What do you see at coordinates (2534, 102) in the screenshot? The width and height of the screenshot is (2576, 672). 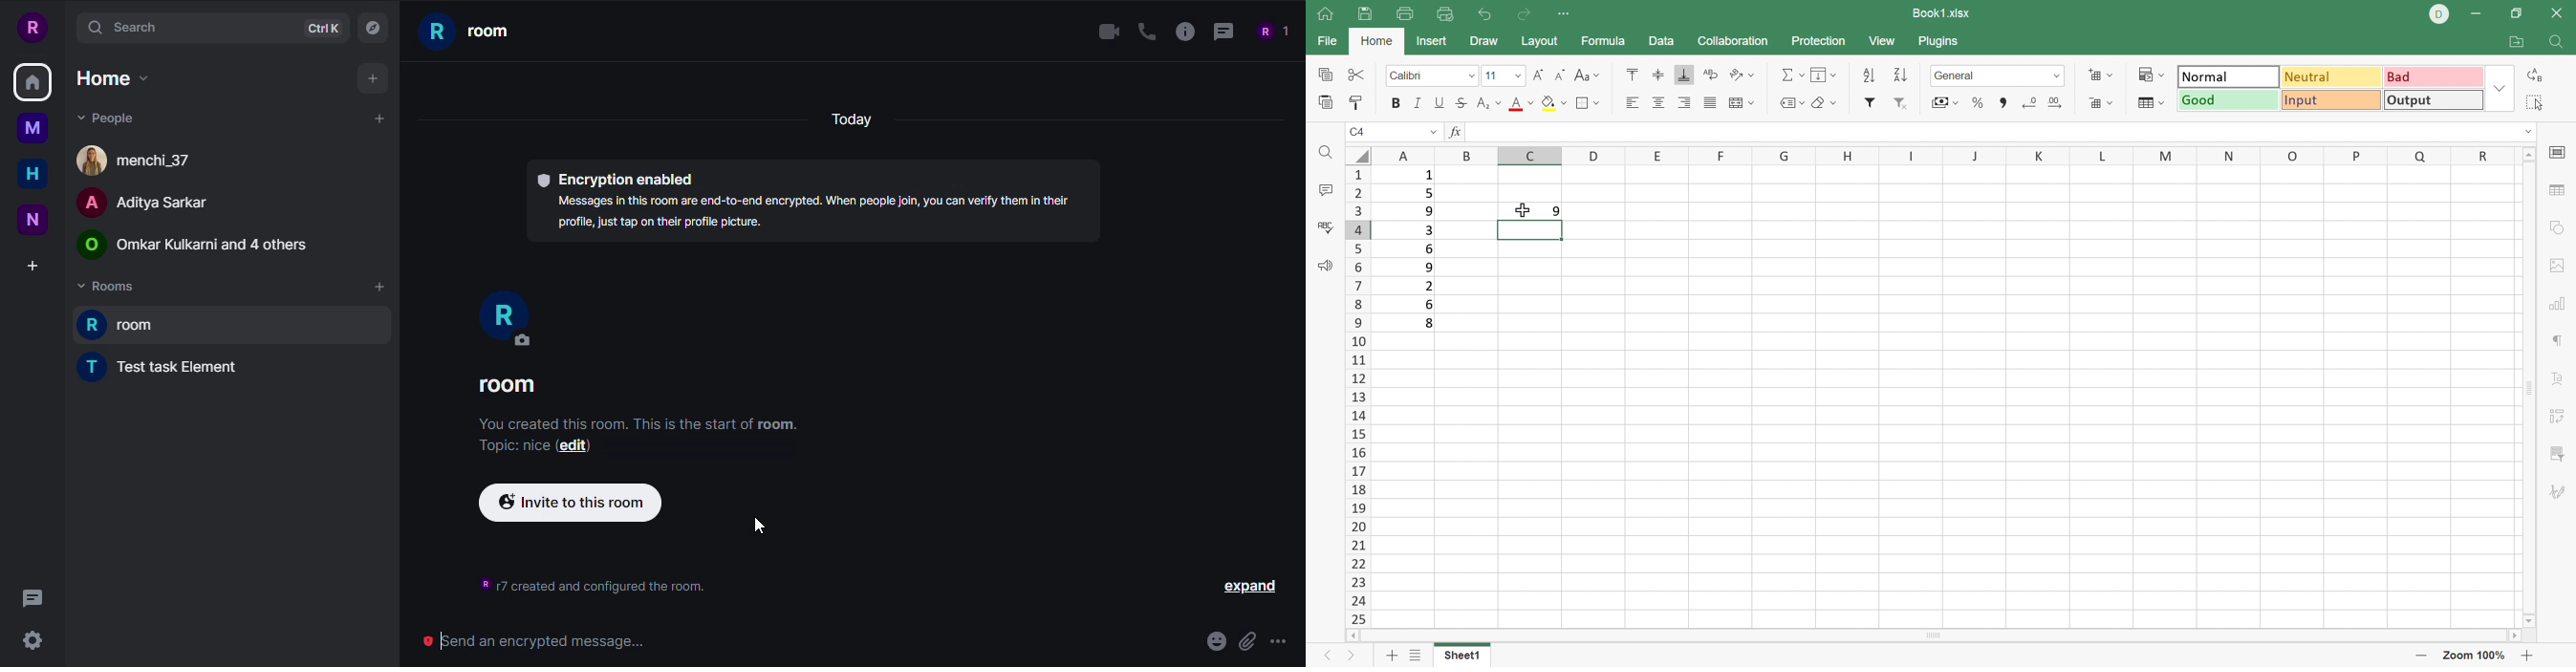 I see `Select all` at bounding box center [2534, 102].